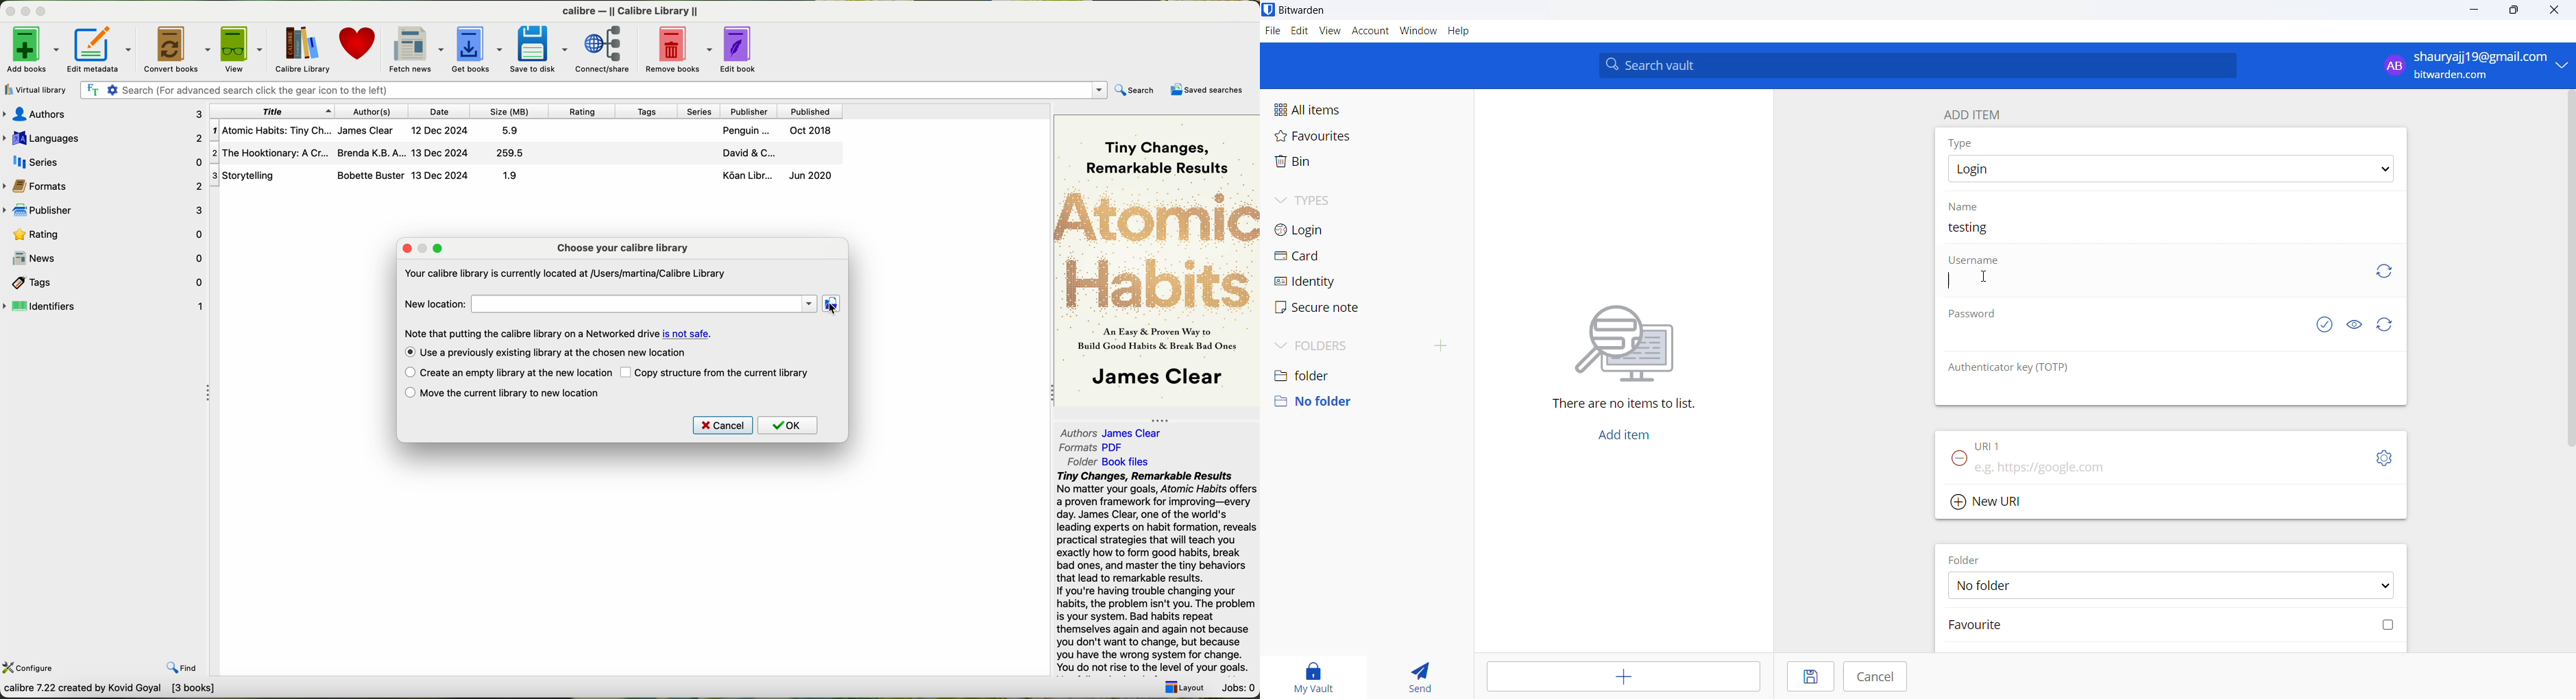 The image size is (2576, 700). Describe the element at coordinates (1336, 201) in the screenshot. I see `types` at that location.